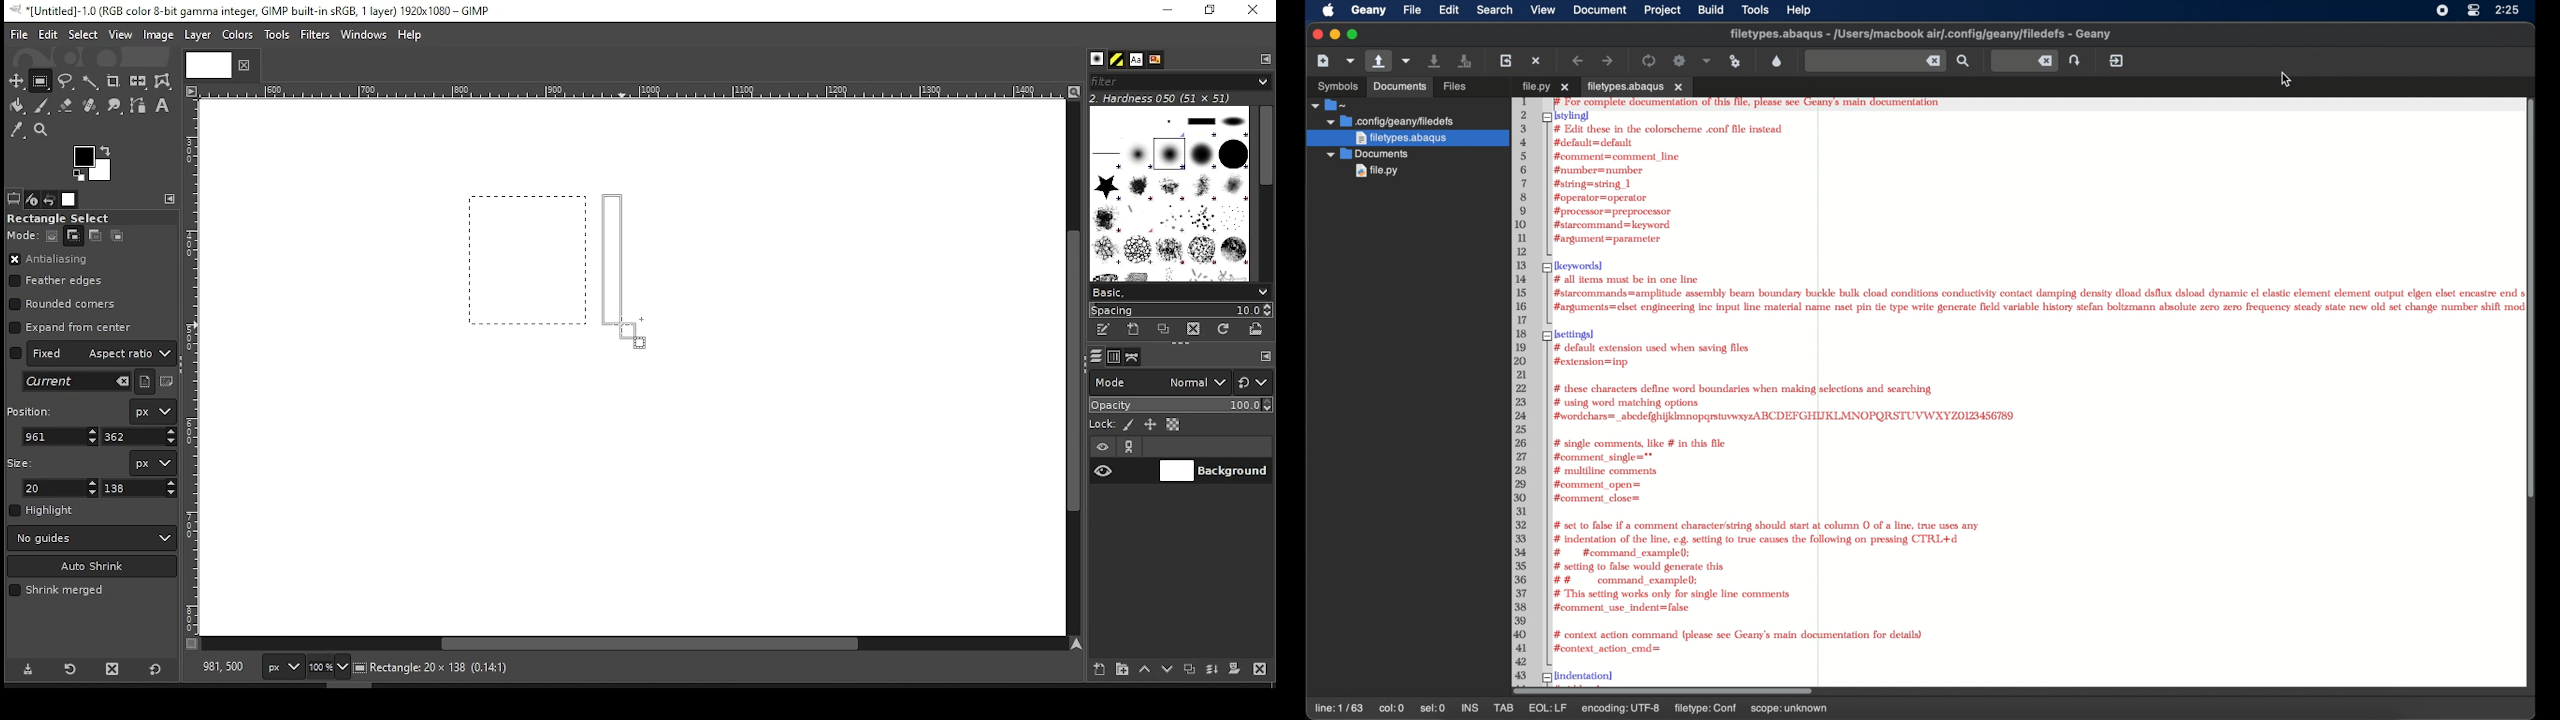 The height and width of the screenshot is (728, 2576). What do you see at coordinates (238, 34) in the screenshot?
I see `color` at bounding box center [238, 34].